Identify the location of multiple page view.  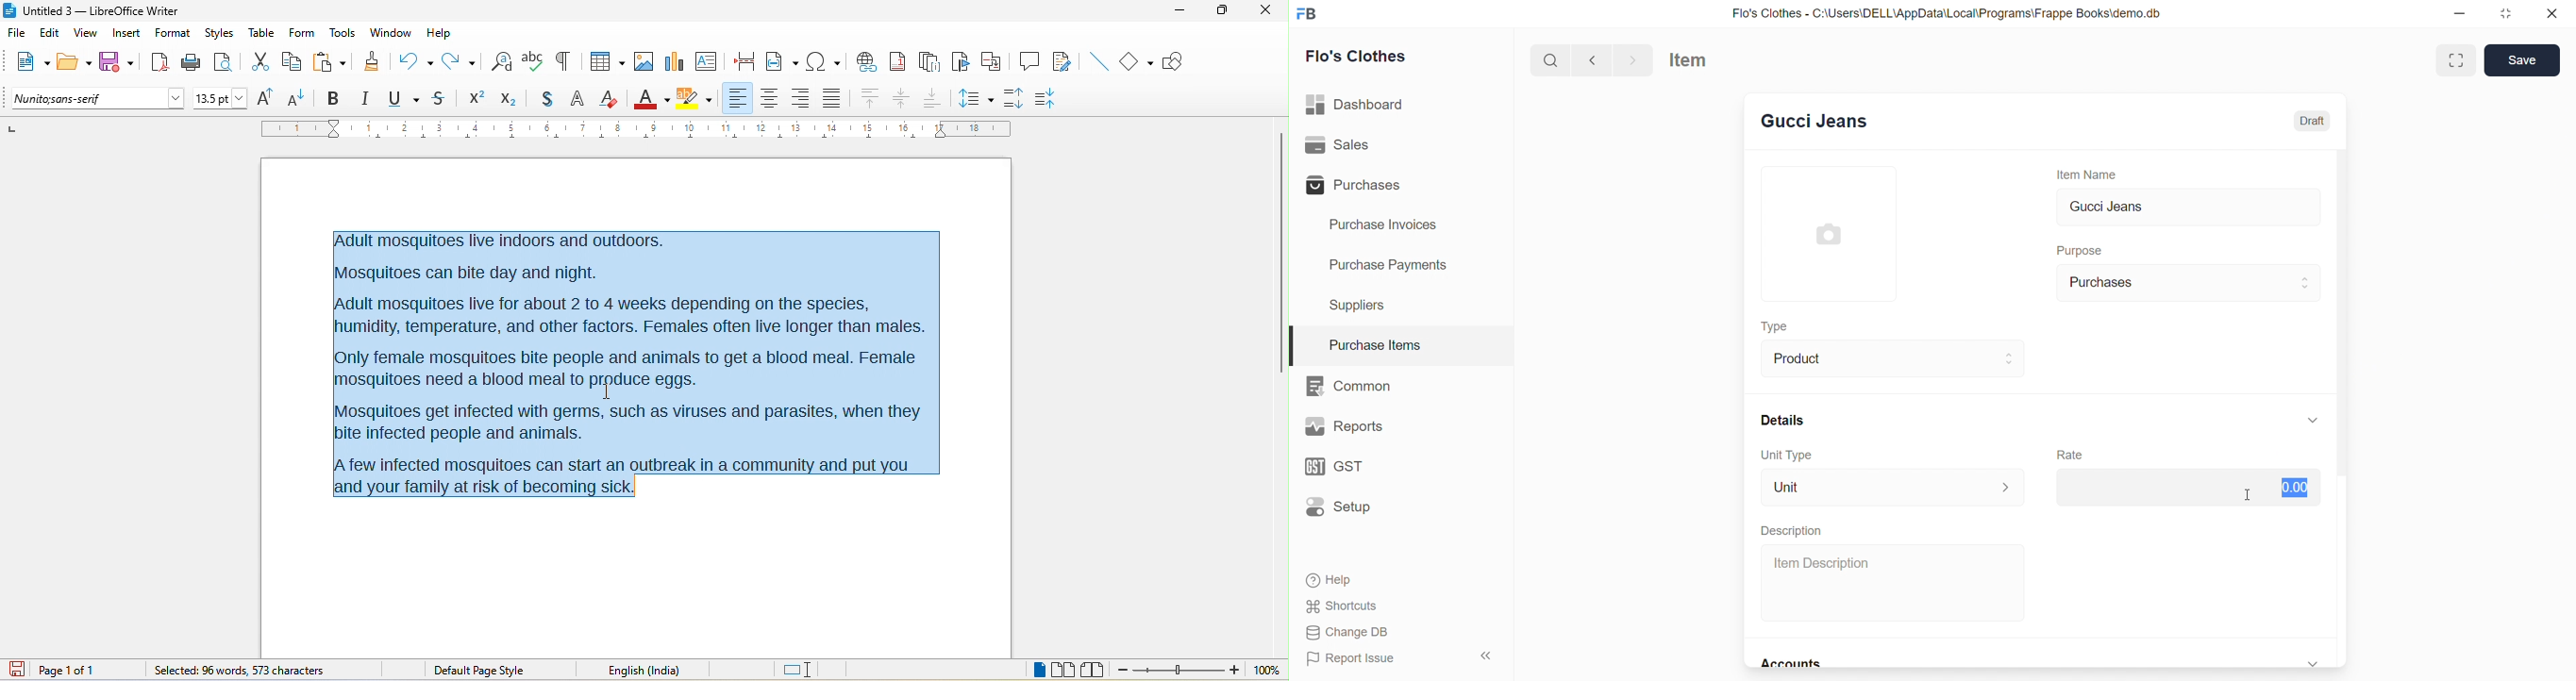
(1063, 671).